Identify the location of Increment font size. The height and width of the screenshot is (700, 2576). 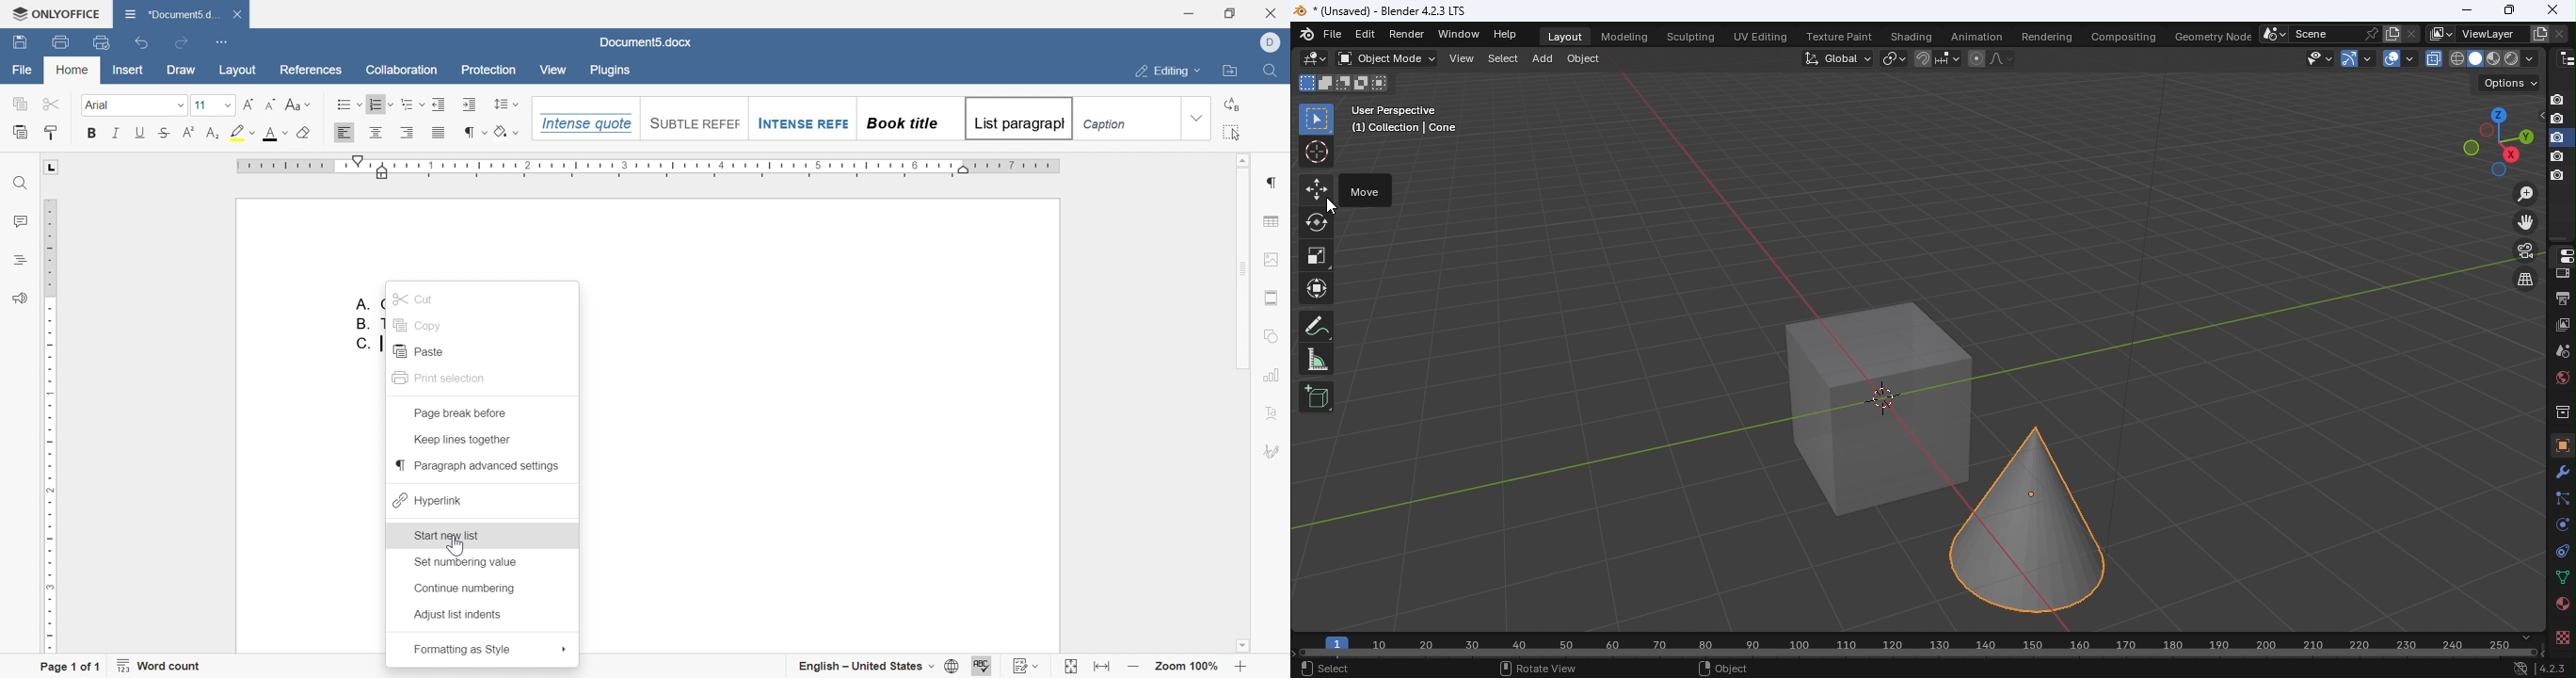
(247, 104).